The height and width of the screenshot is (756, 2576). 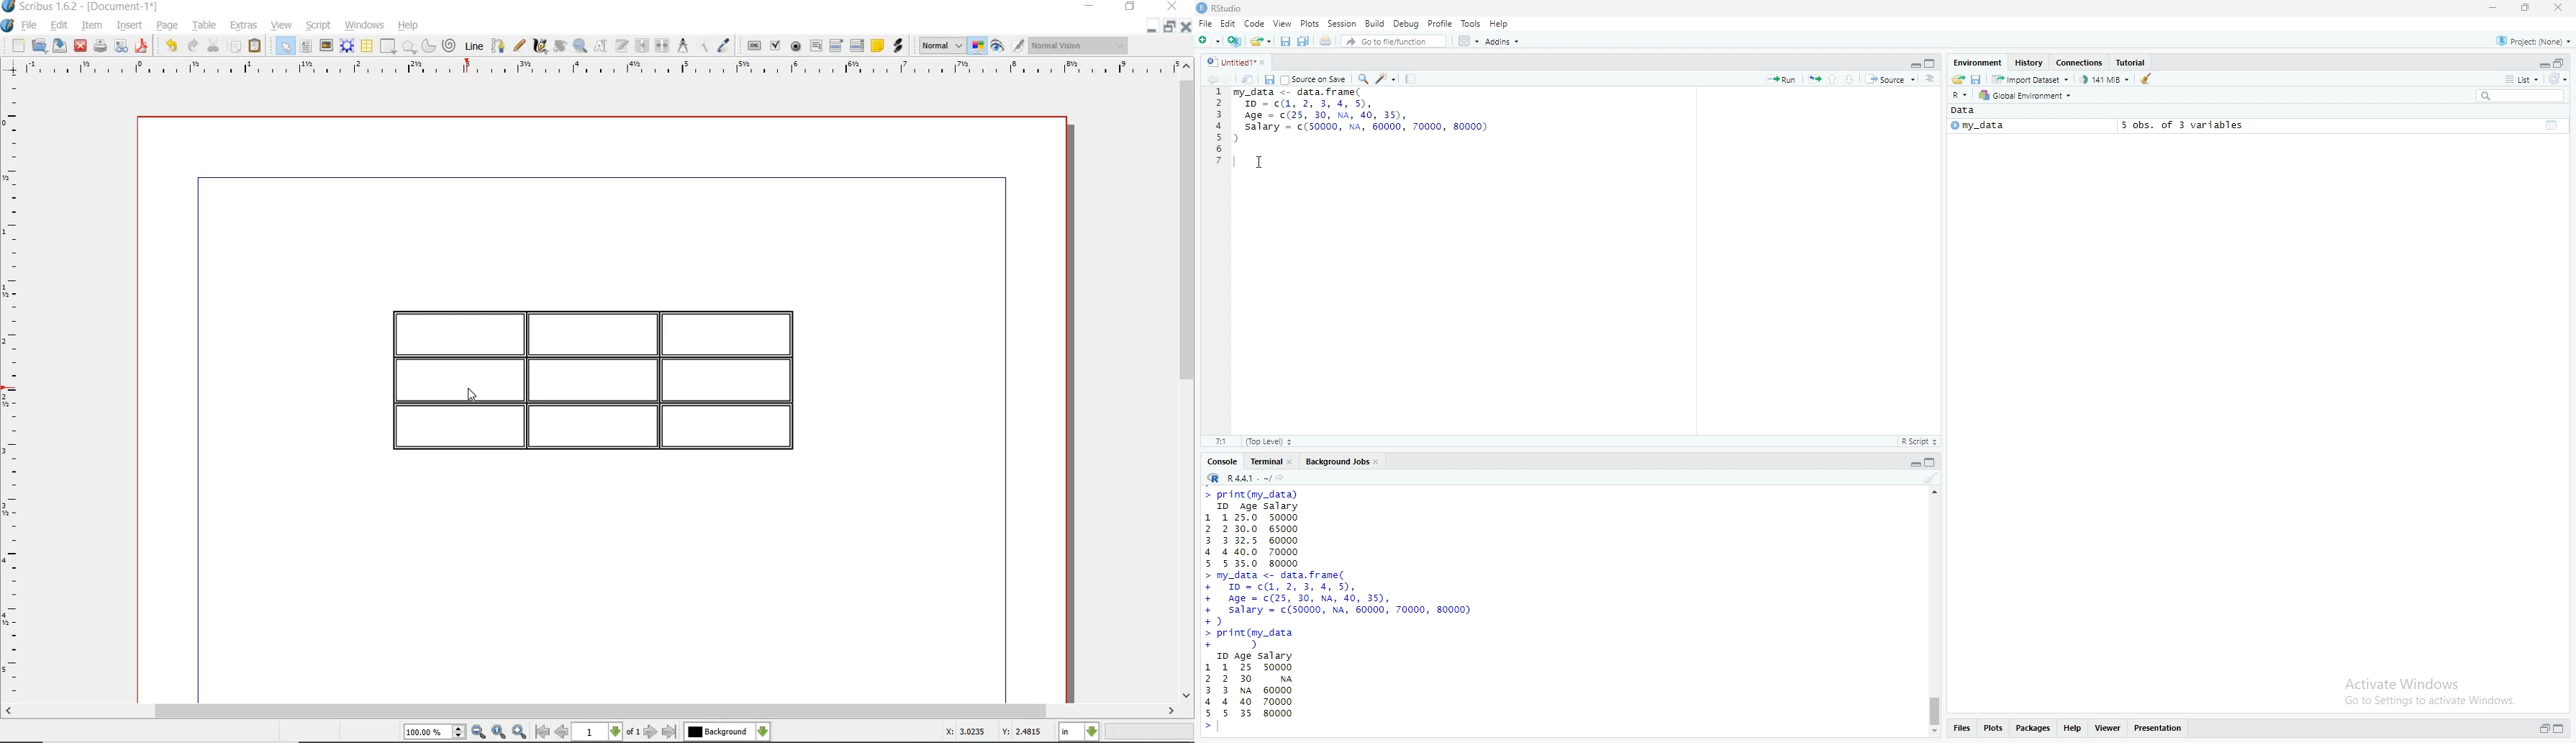 I want to click on unlink text frames, so click(x=663, y=46).